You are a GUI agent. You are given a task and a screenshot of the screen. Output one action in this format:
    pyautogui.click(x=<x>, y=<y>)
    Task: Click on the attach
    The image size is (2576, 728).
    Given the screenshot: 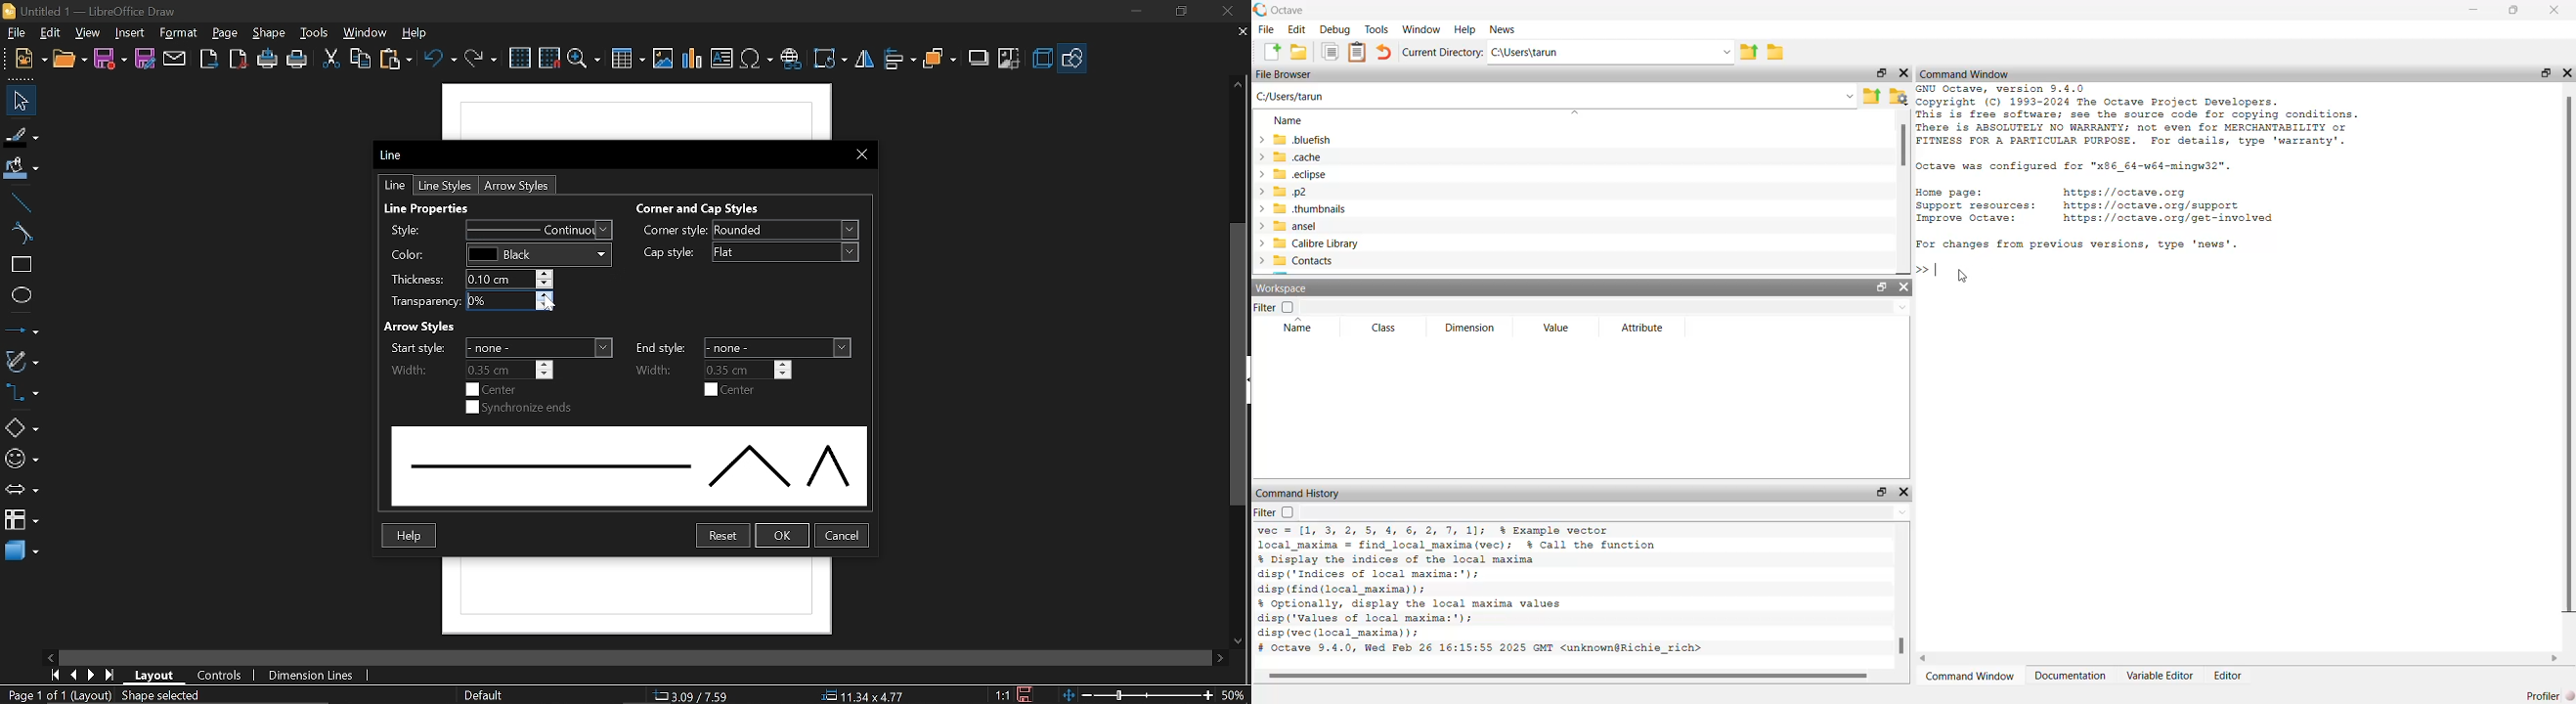 What is the action you would take?
    pyautogui.click(x=173, y=60)
    